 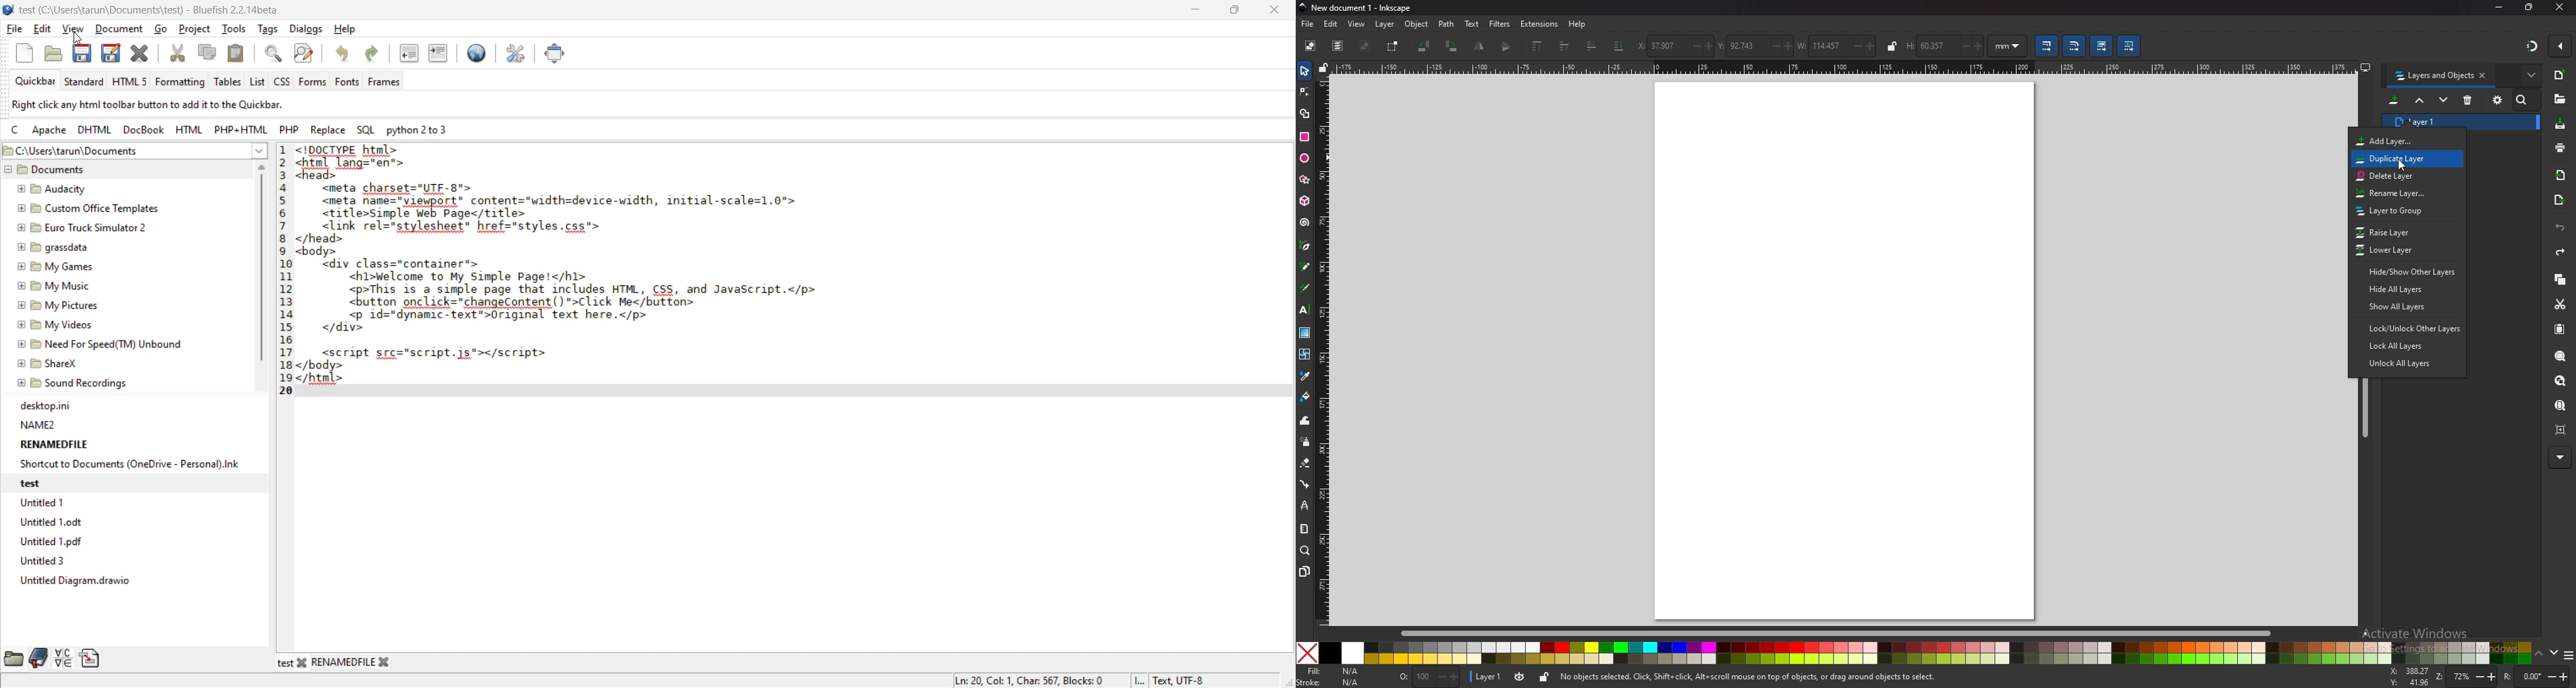 What do you see at coordinates (1620, 46) in the screenshot?
I see `lower to bottom` at bounding box center [1620, 46].